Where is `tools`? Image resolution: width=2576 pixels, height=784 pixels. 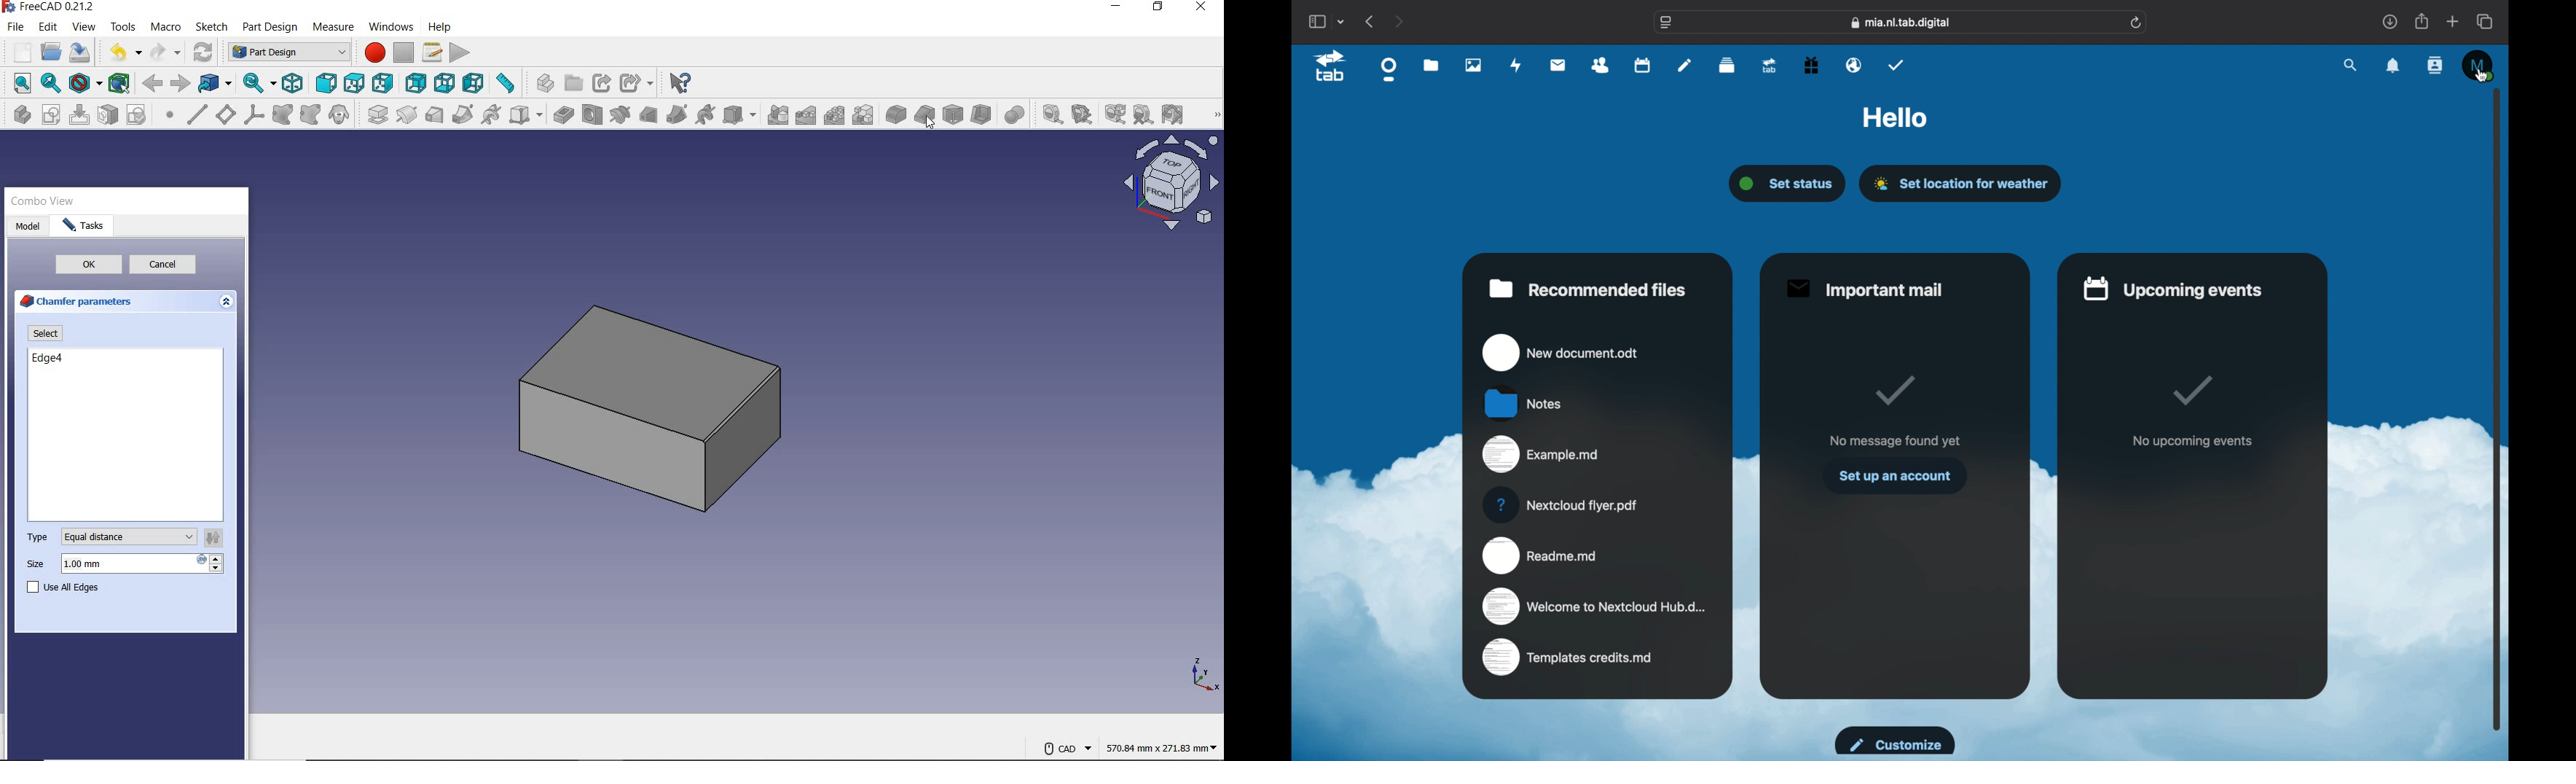
tools is located at coordinates (122, 28).